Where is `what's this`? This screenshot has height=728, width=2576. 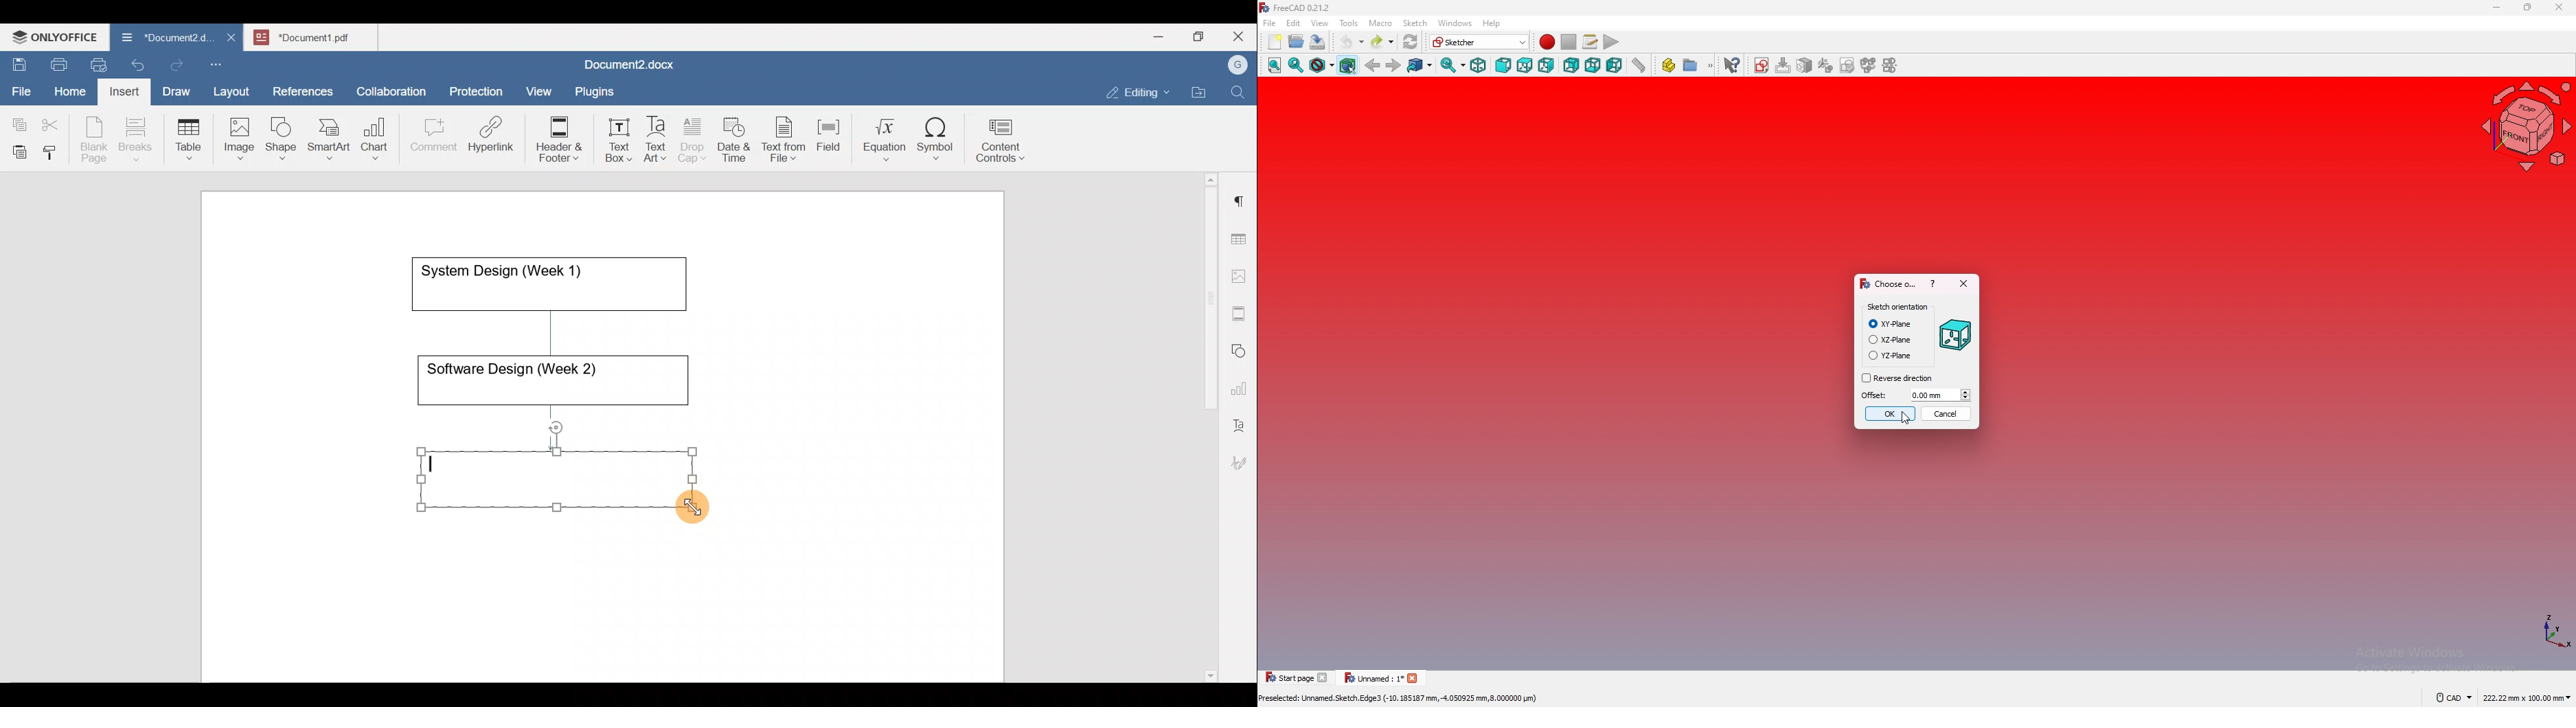 what's this is located at coordinates (1731, 65).